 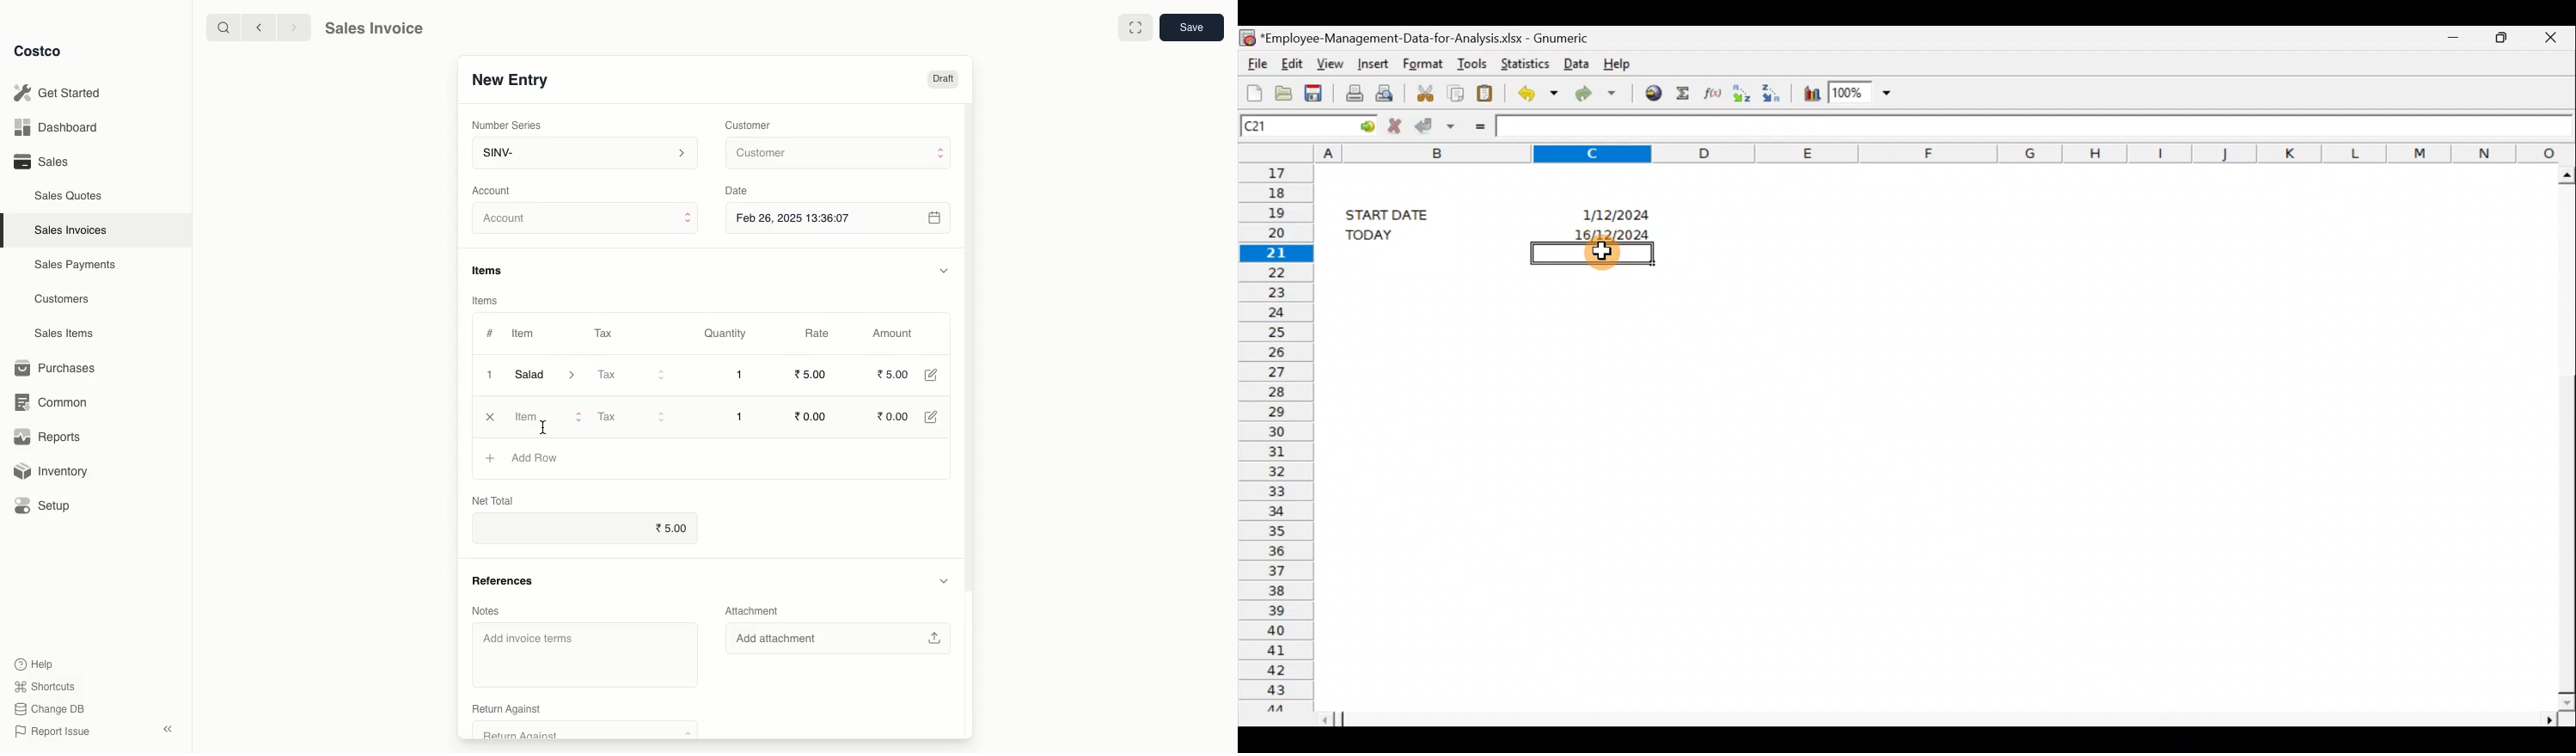 I want to click on Zoom, so click(x=1862, y=93).